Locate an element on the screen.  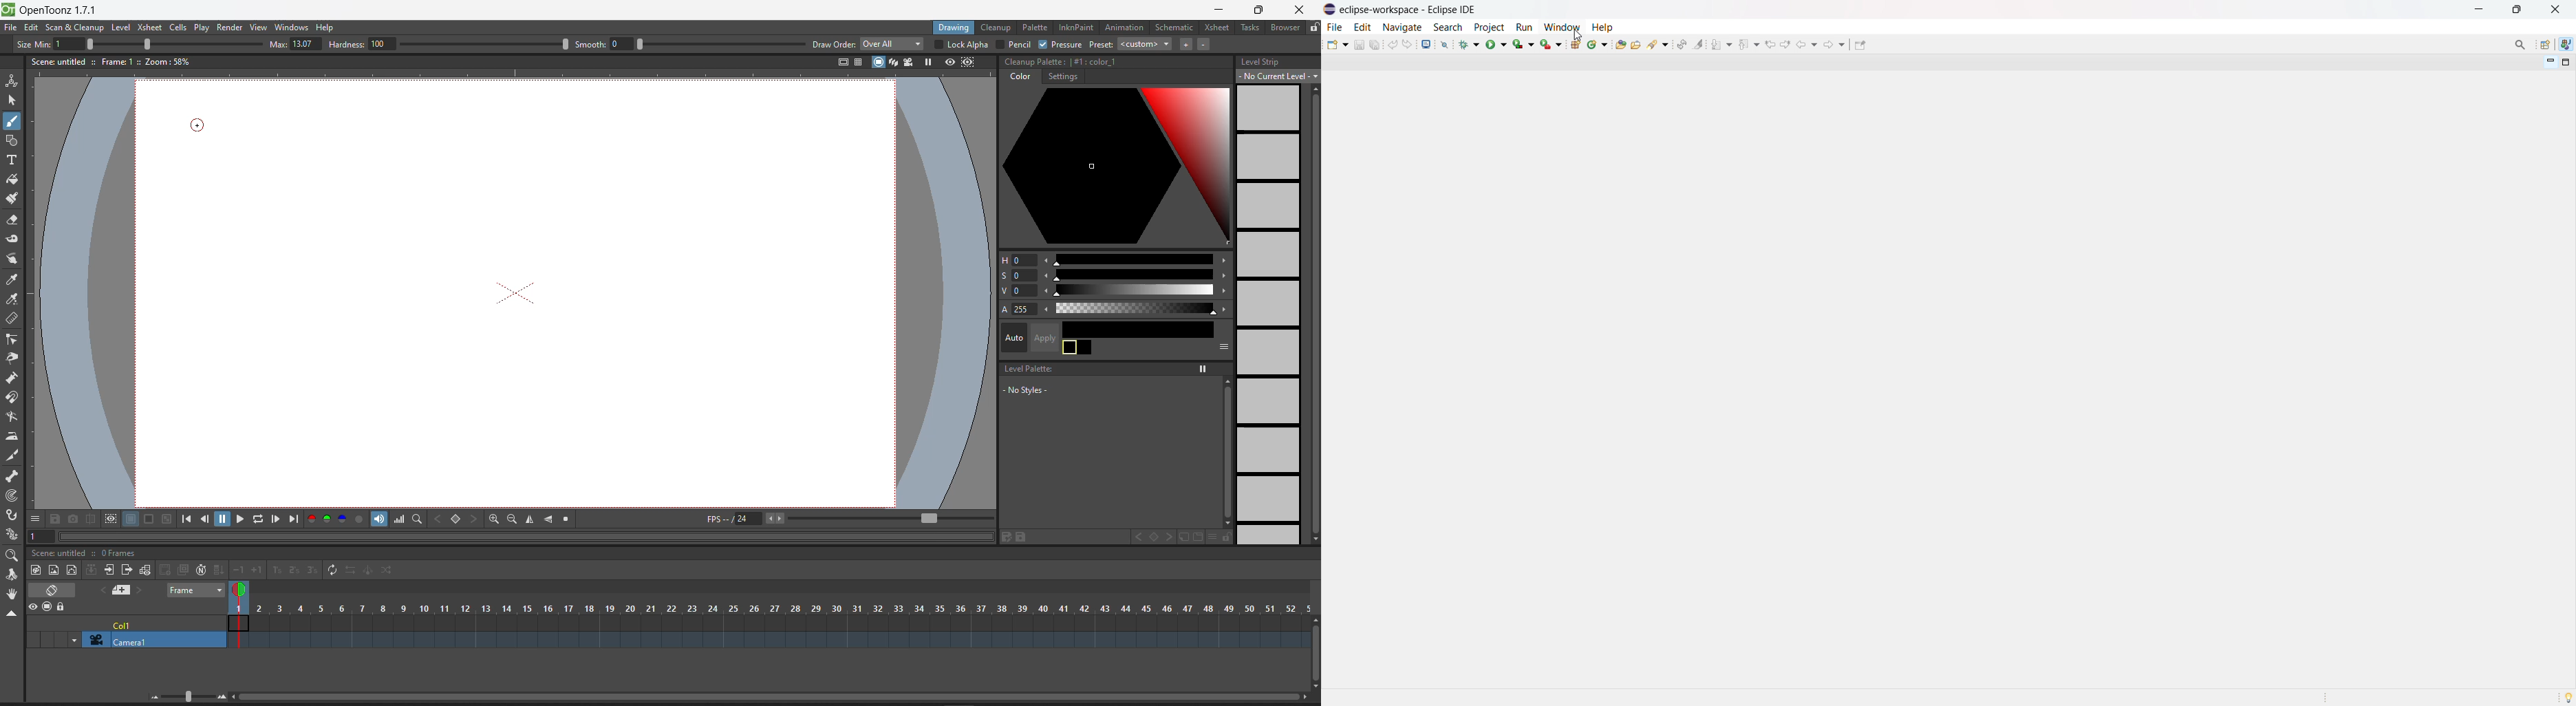
alpha channel is located at coordinates (360, 519).